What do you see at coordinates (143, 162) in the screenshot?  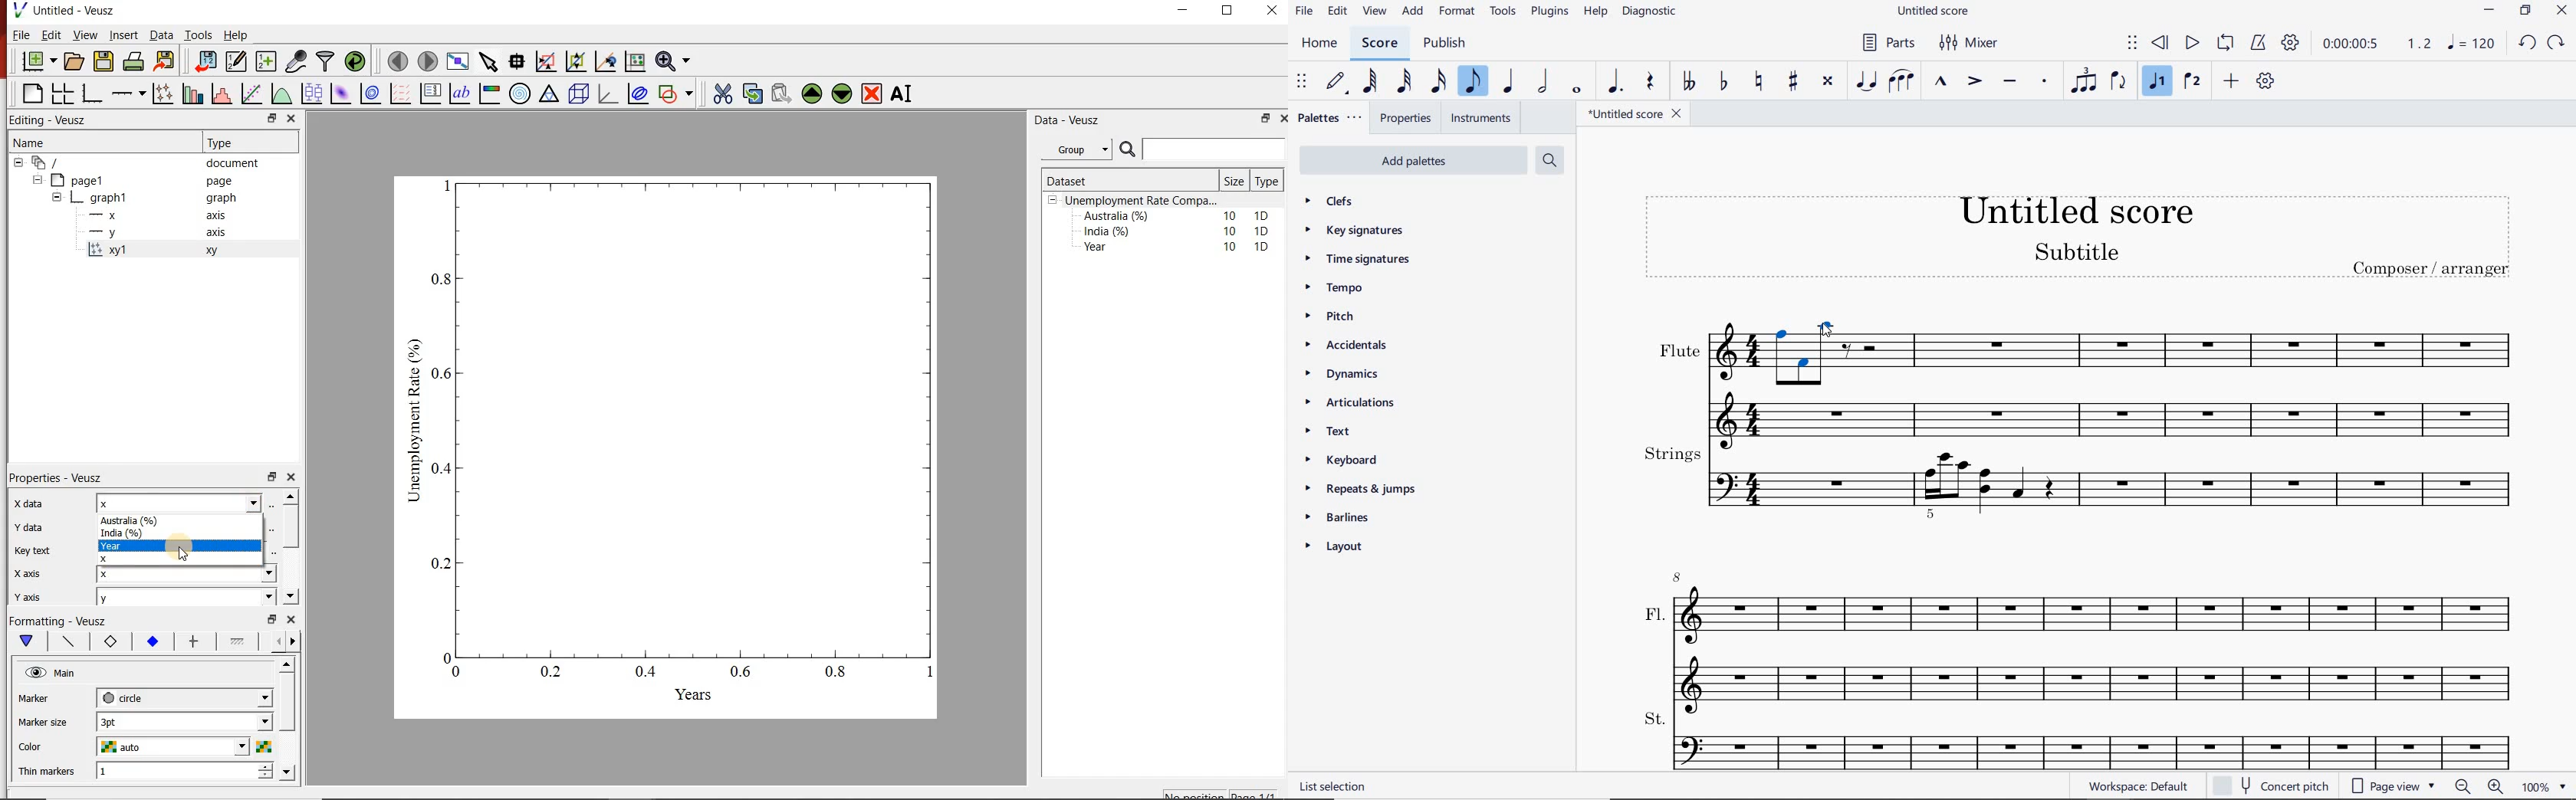 I see `‘document` at bounding box center [143, 162].